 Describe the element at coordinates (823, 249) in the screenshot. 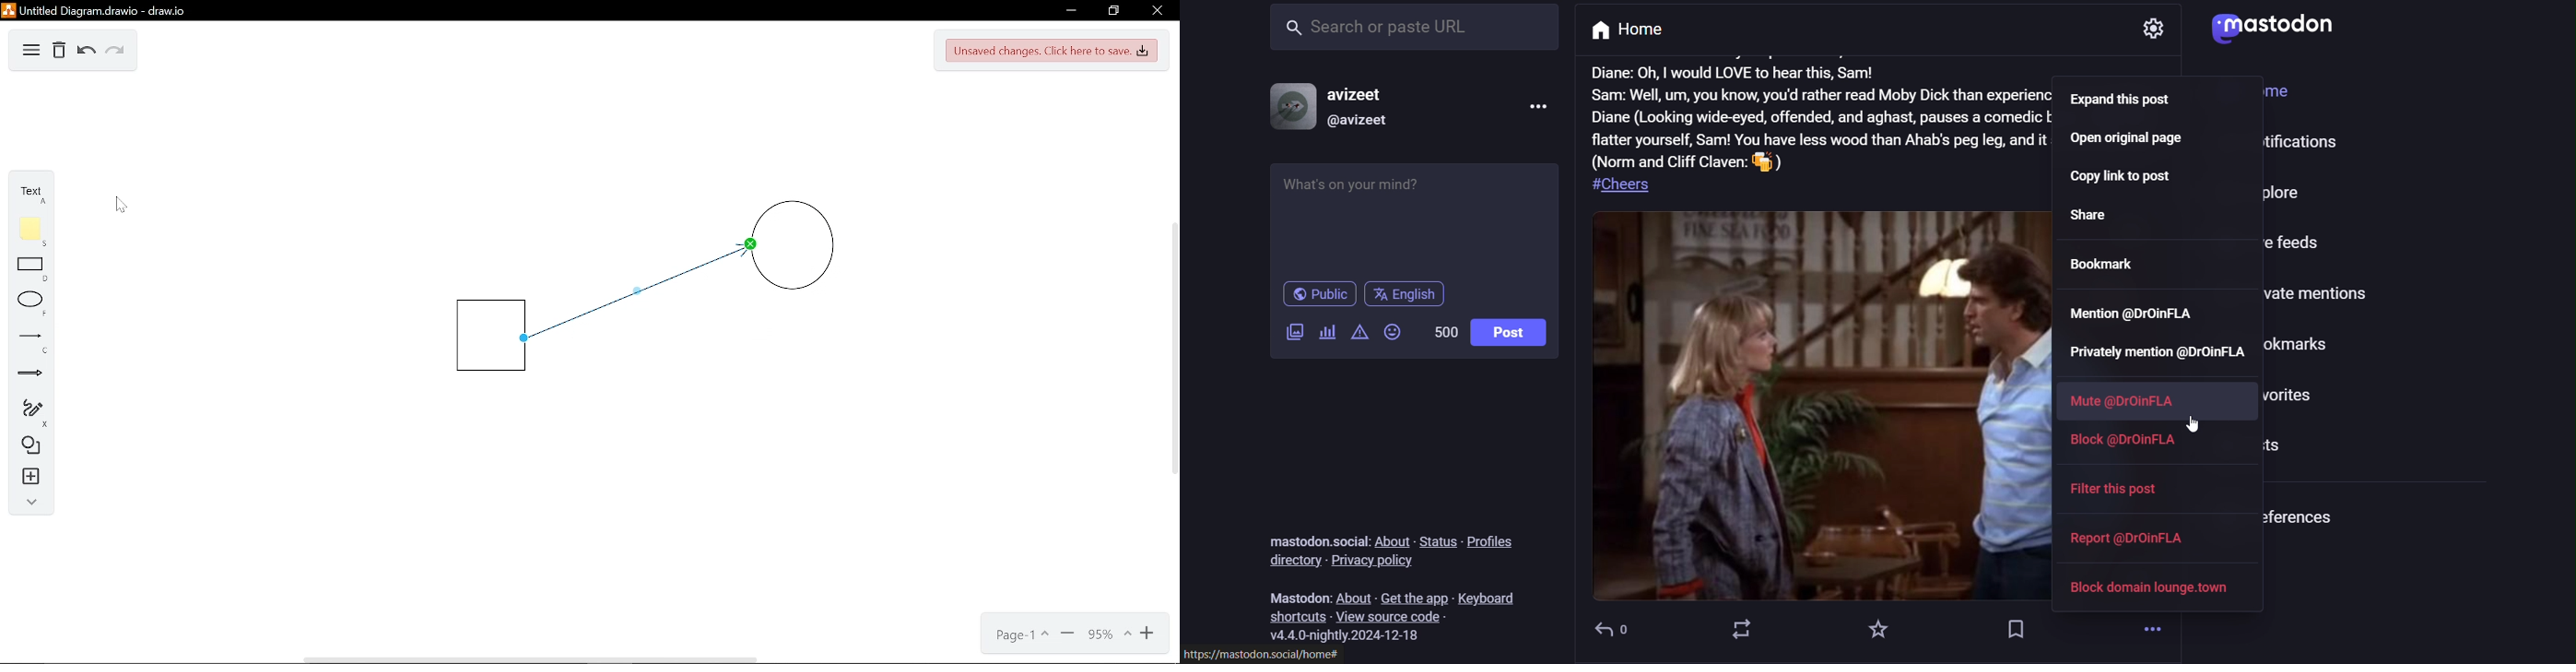

I see `Circle` at that location.